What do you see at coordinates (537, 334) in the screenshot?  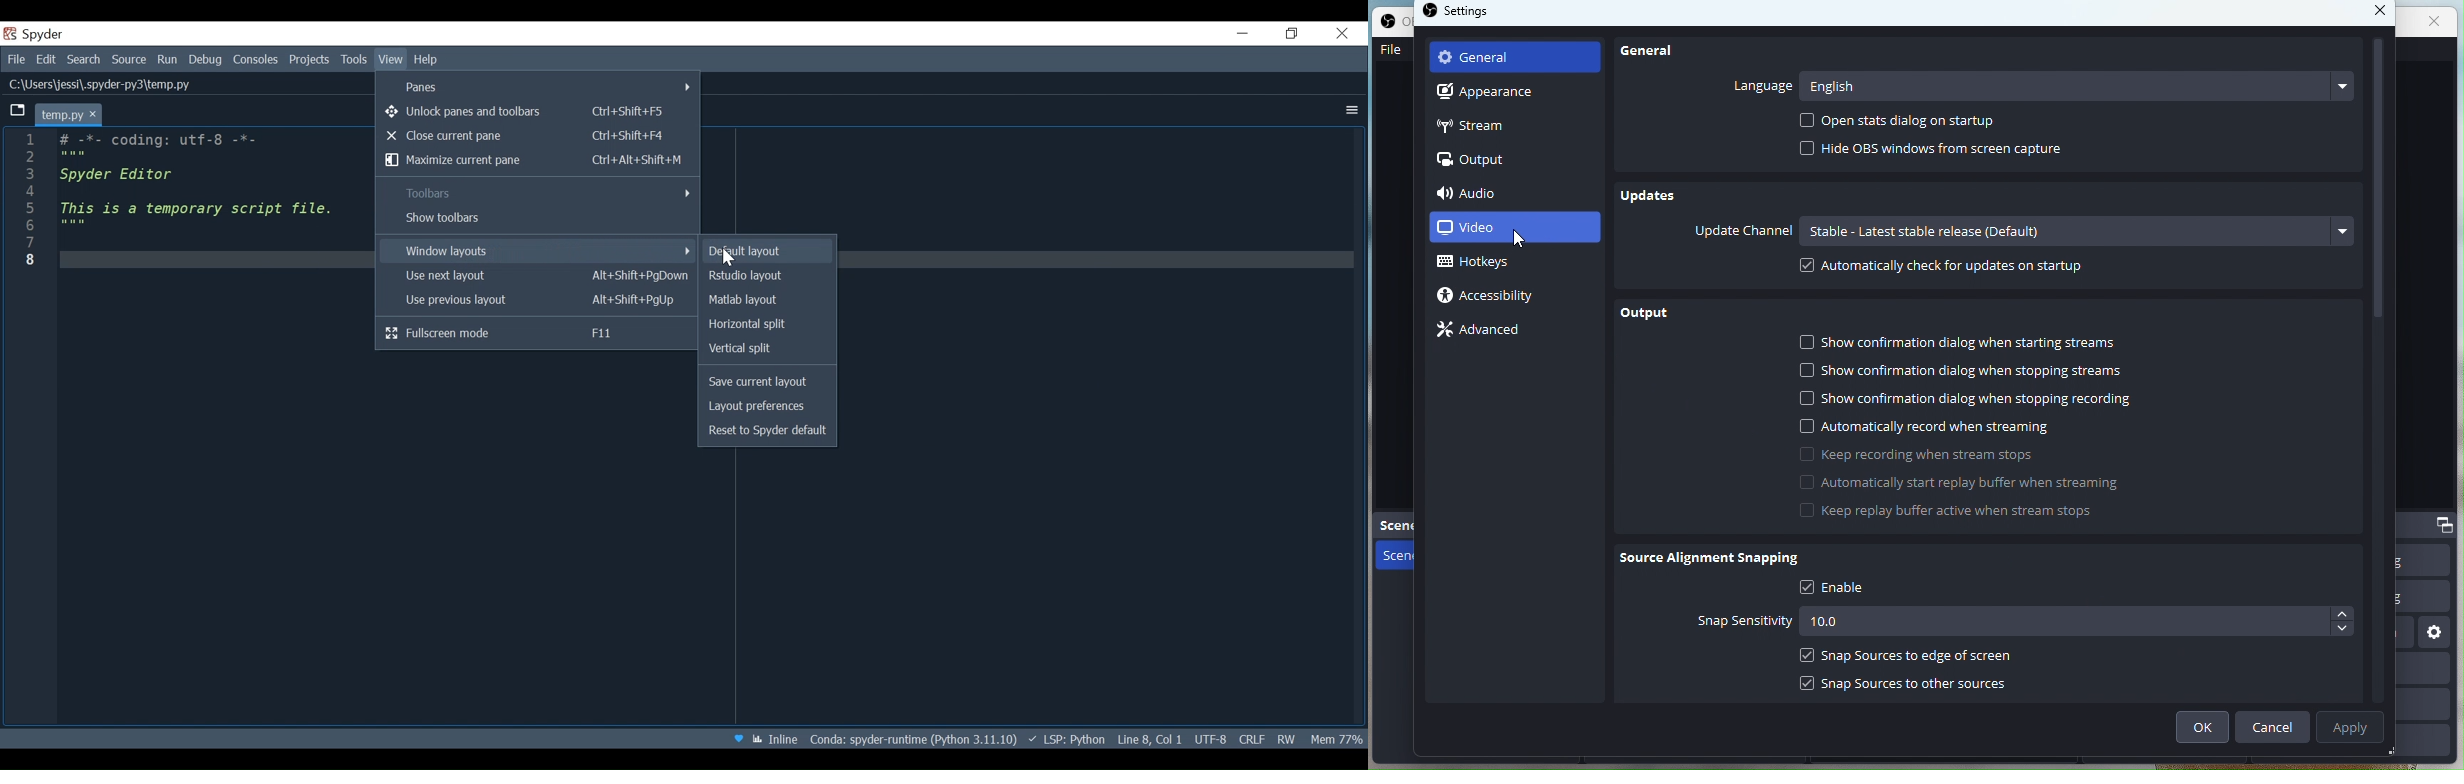 I see `Fullscreen mode` at bounding box center [537, 334].